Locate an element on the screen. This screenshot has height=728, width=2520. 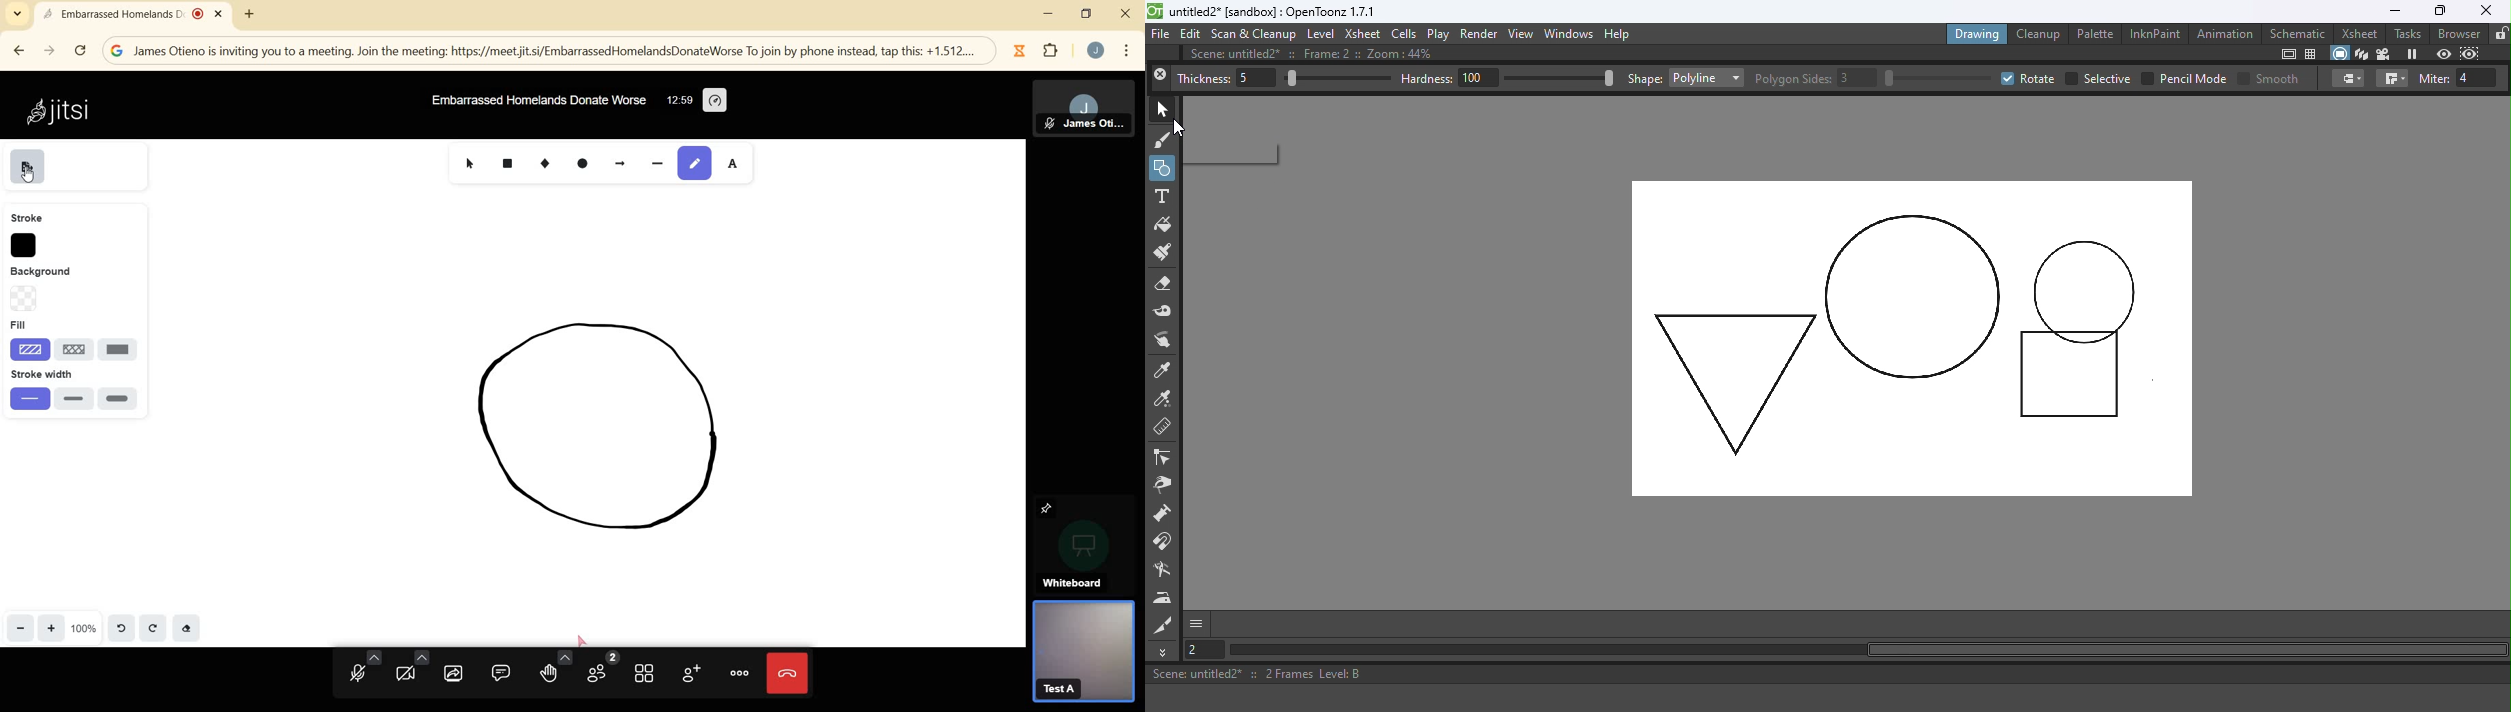
participants (2) is located at coordinates (602, 668).